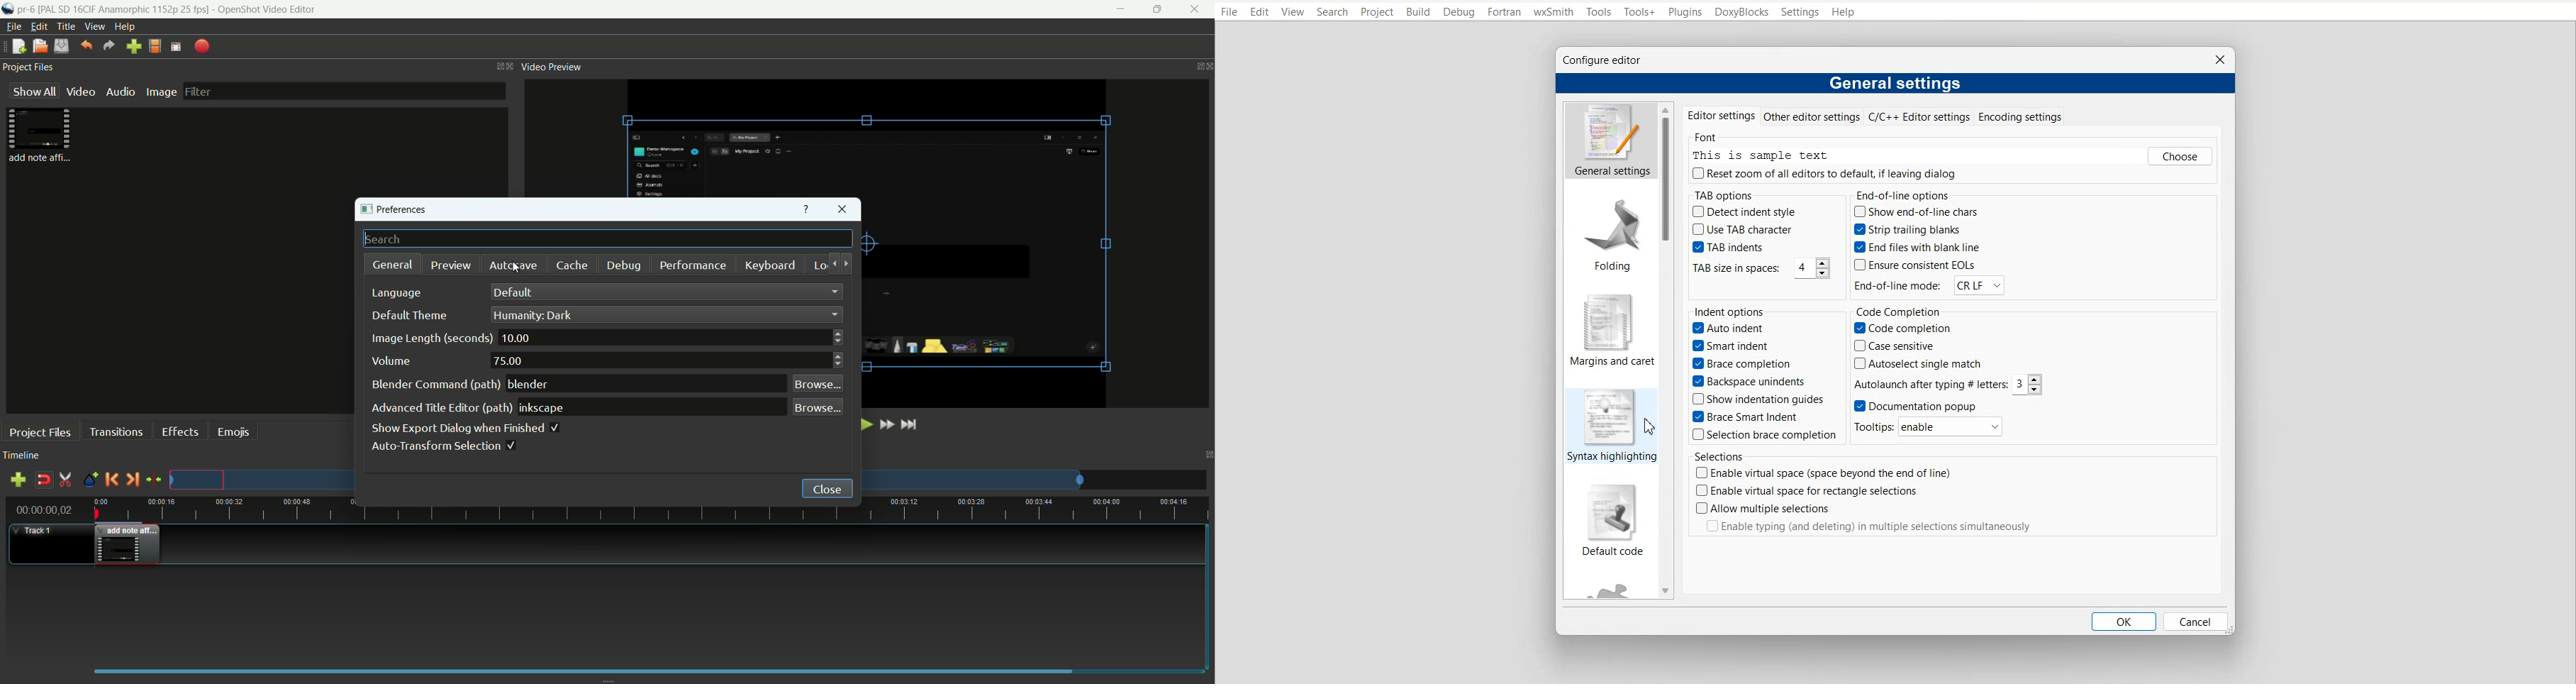 The width and height of the screenshot is (2576, 700). I want to click on add track, so click(17, 480).